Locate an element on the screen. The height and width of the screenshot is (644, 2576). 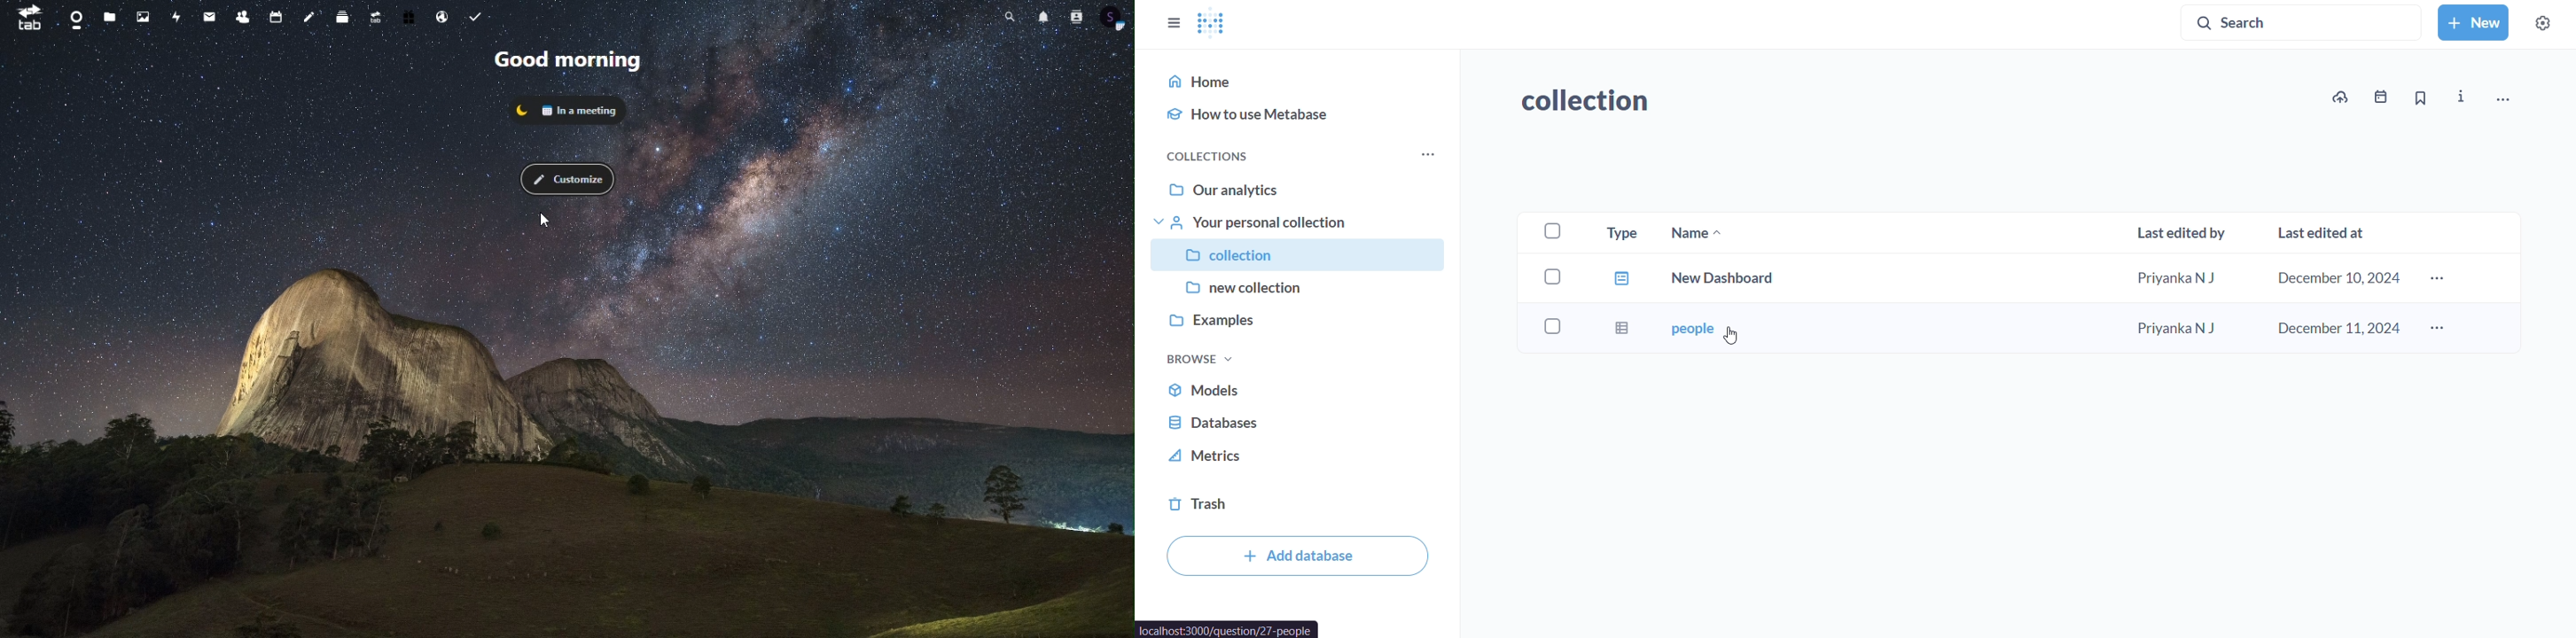
in a meeting is located at coordinates (570, 108).